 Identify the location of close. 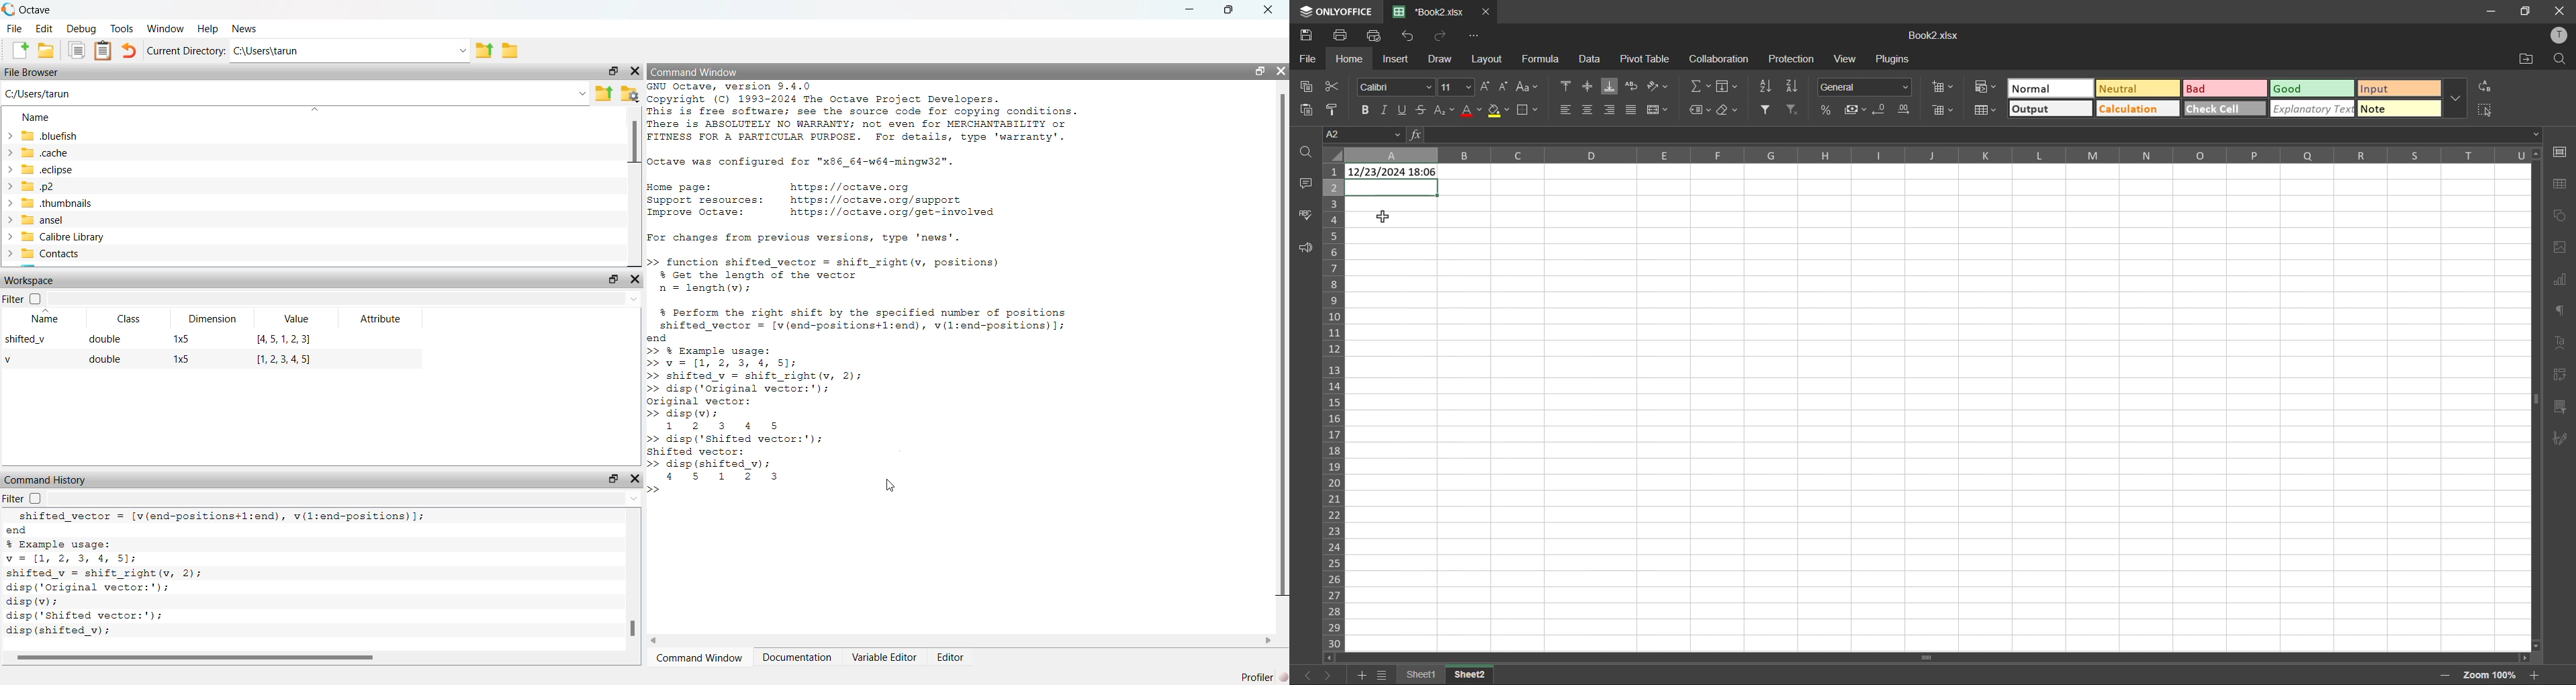
(1273, 9).